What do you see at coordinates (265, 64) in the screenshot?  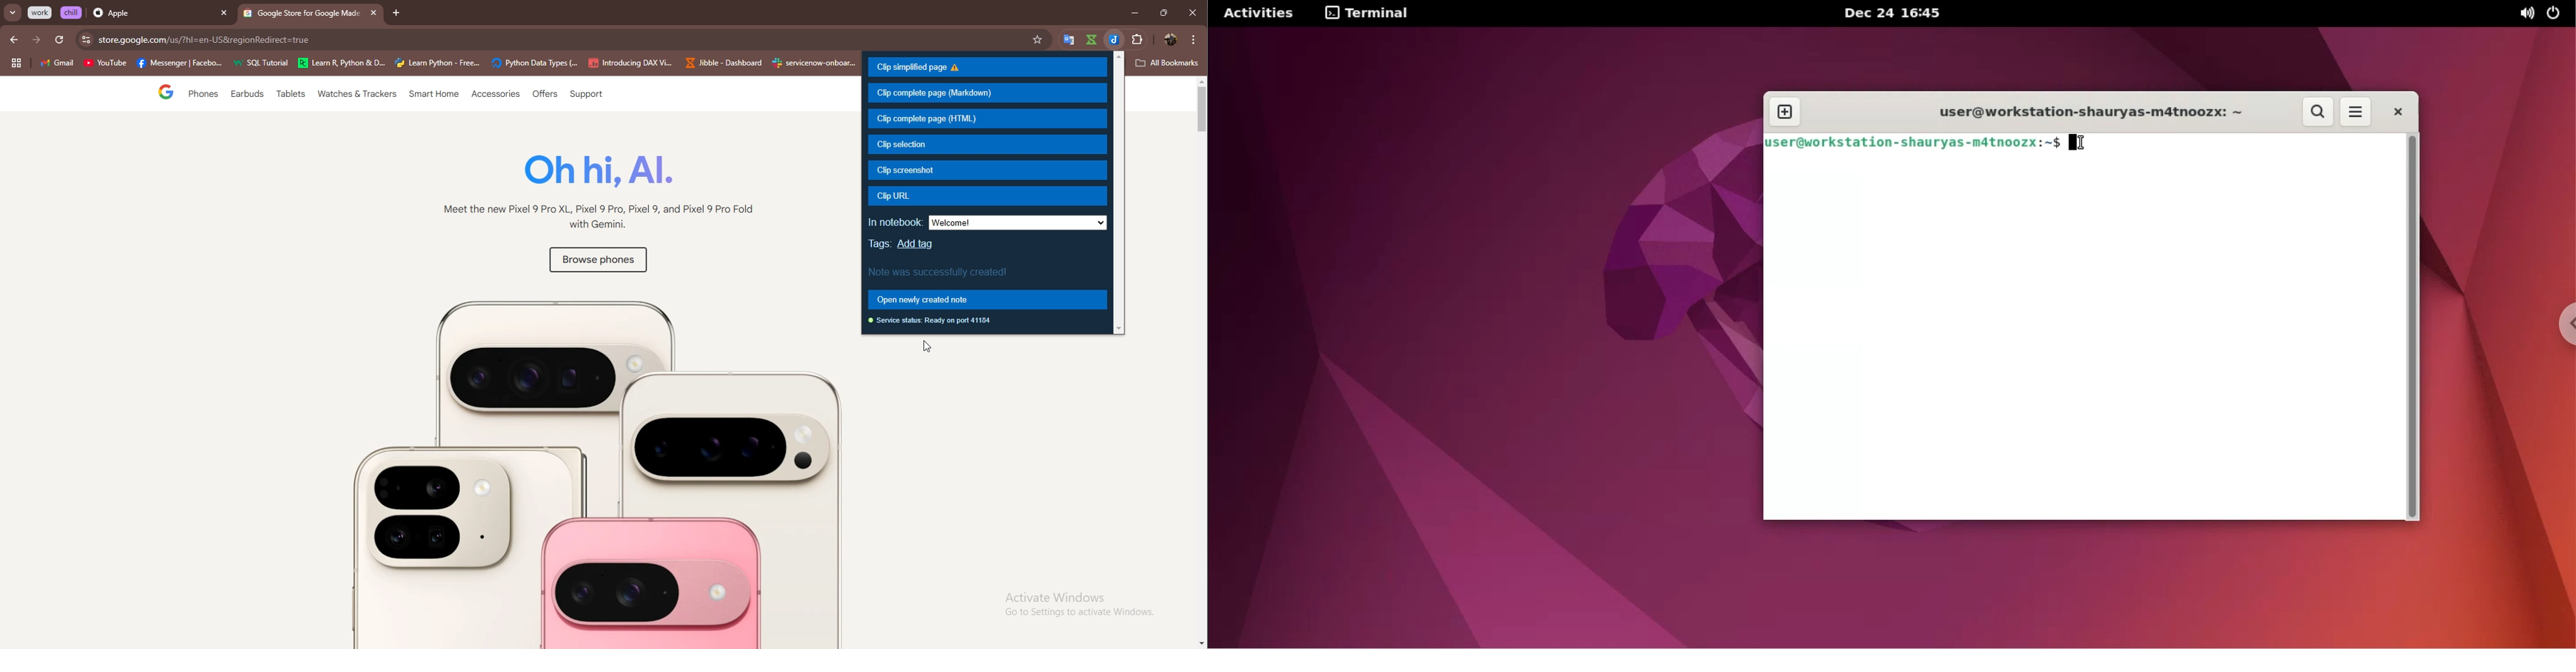 I see `SQL Tutorial` at bounding box center [265, 64].